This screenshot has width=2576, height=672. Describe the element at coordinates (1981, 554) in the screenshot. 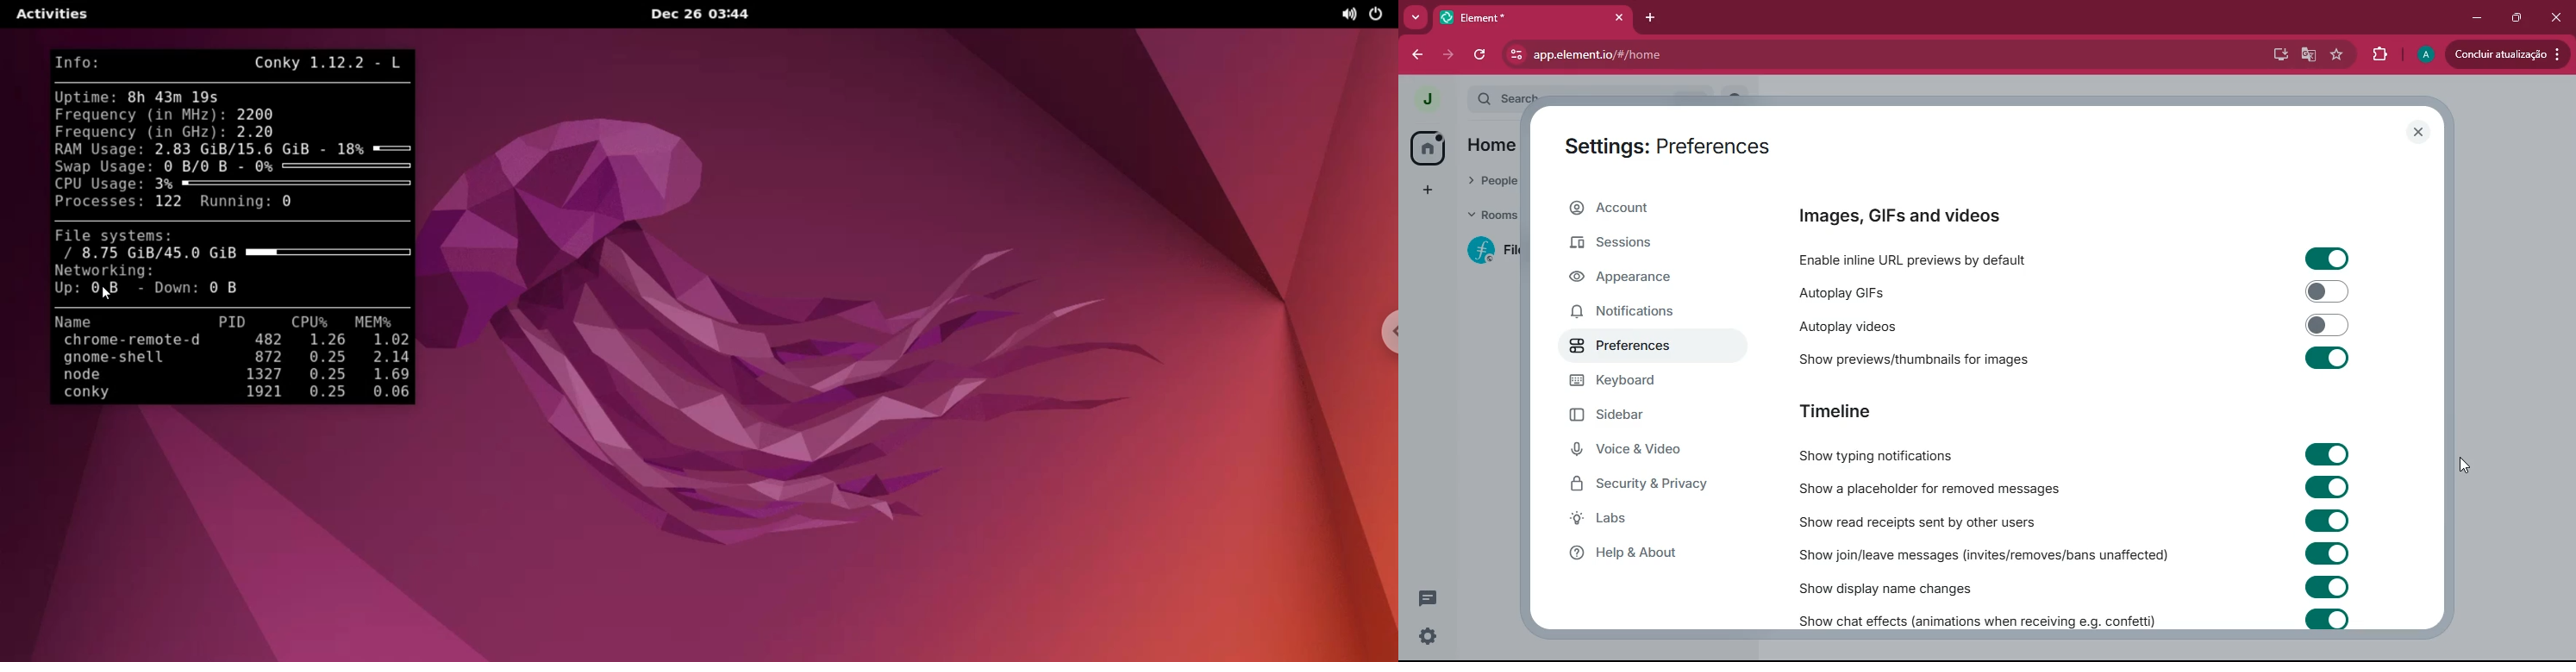

I see `show join / leave messages (invites/removes/bans unaffected)` at that location.